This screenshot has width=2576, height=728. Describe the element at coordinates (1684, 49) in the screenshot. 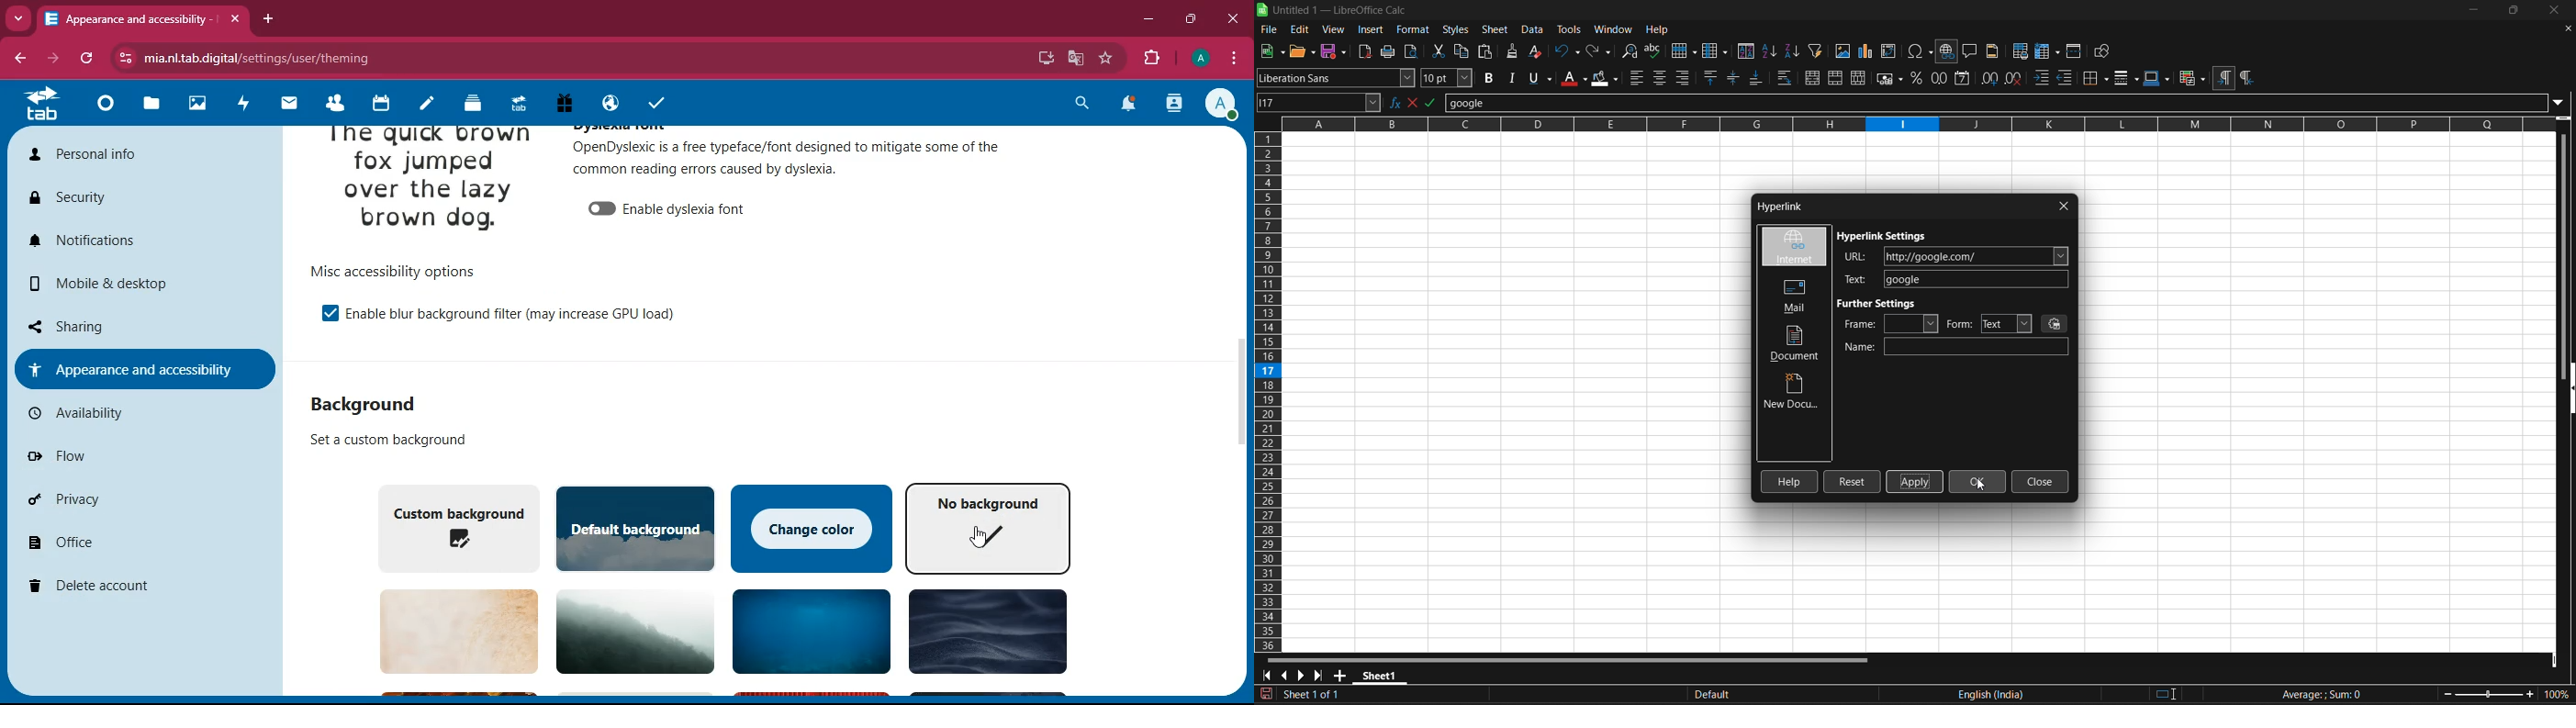

I see `row` at that location.